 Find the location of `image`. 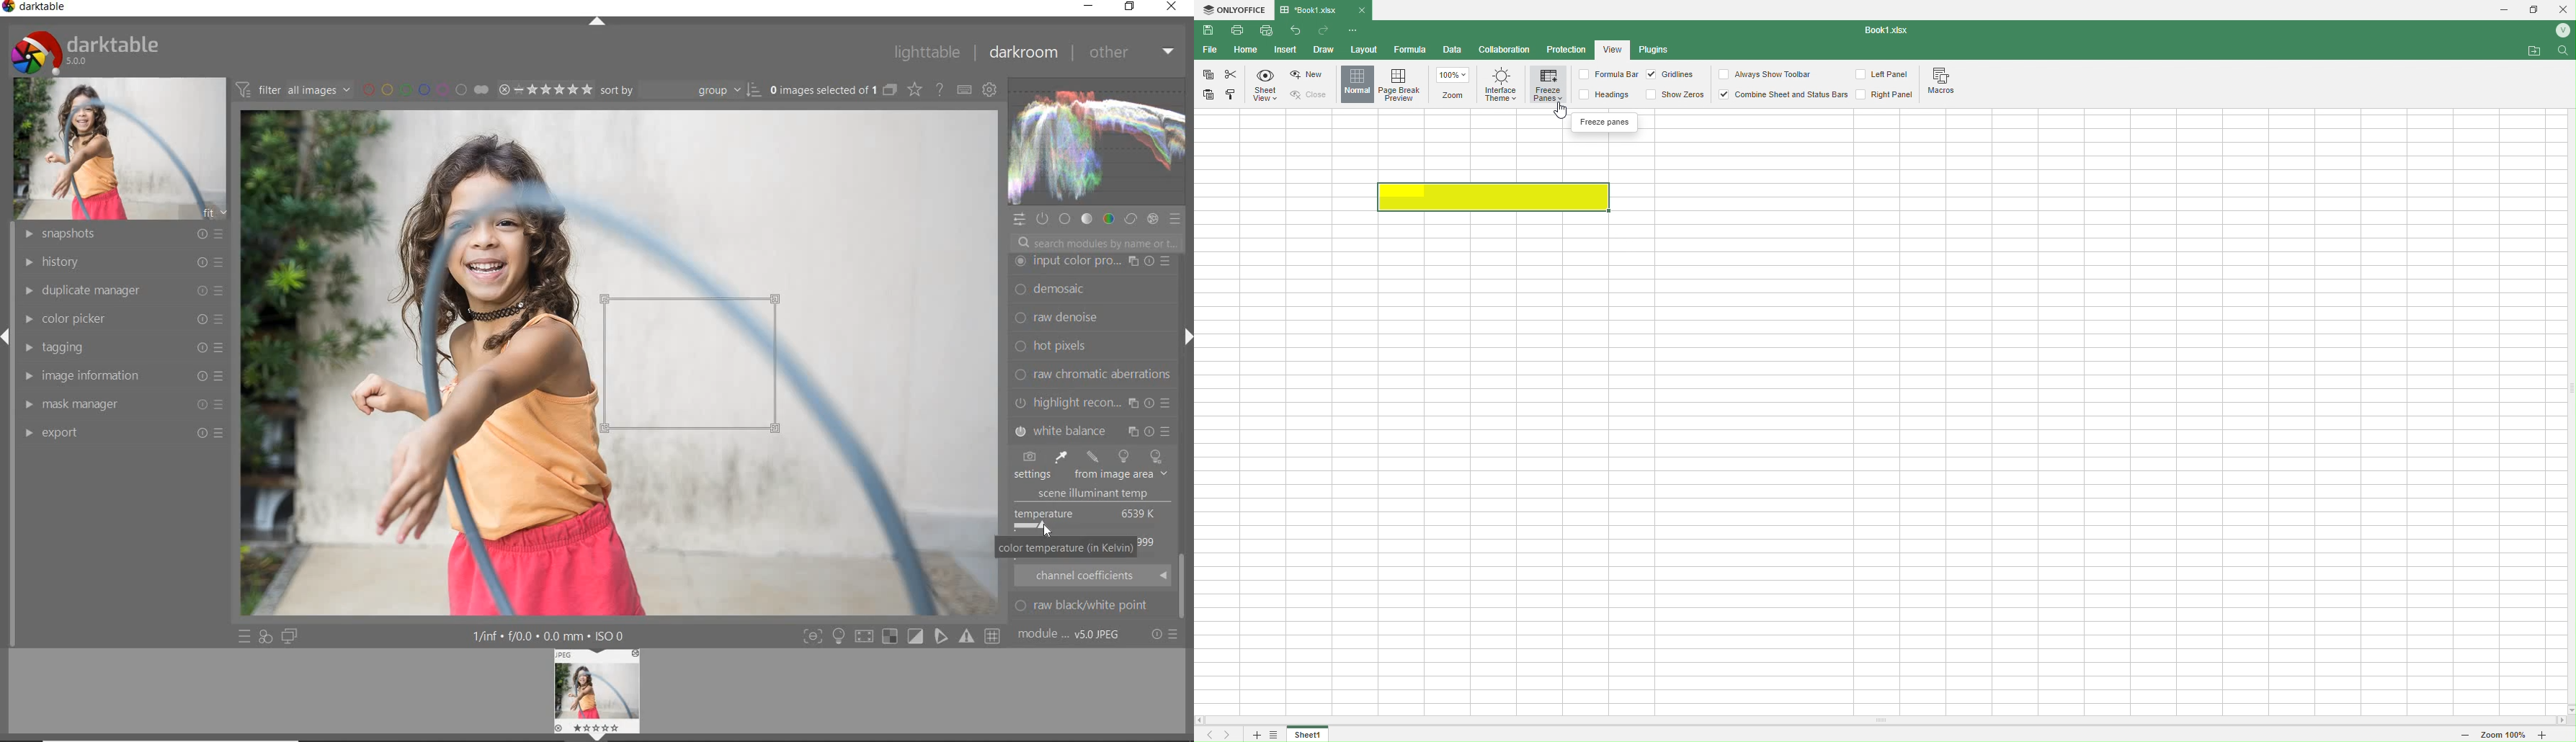

image is located at coordinates (122, 147).